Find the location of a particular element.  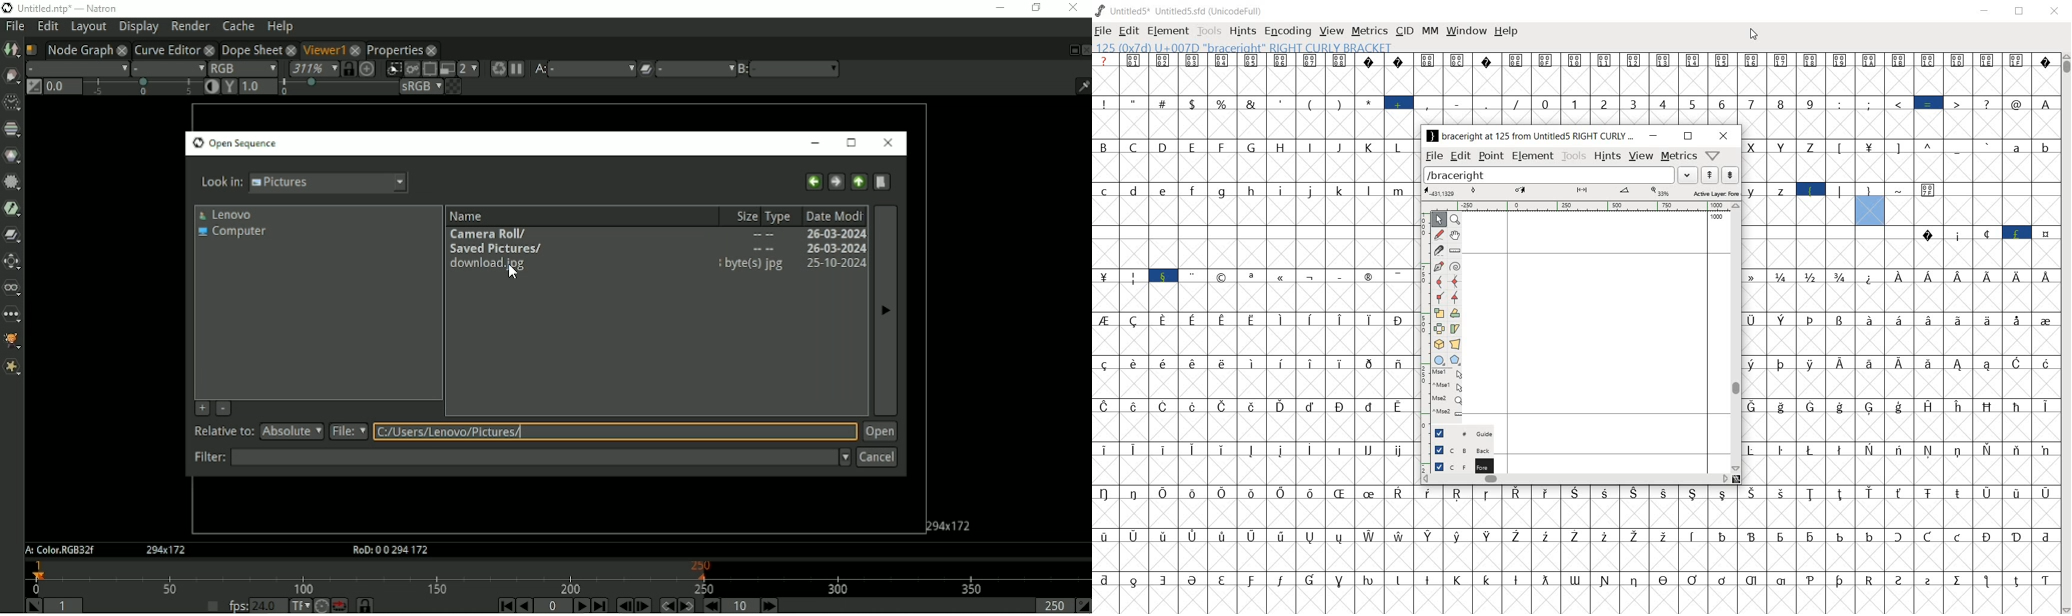

Computer is located at coordinates (232, 233).